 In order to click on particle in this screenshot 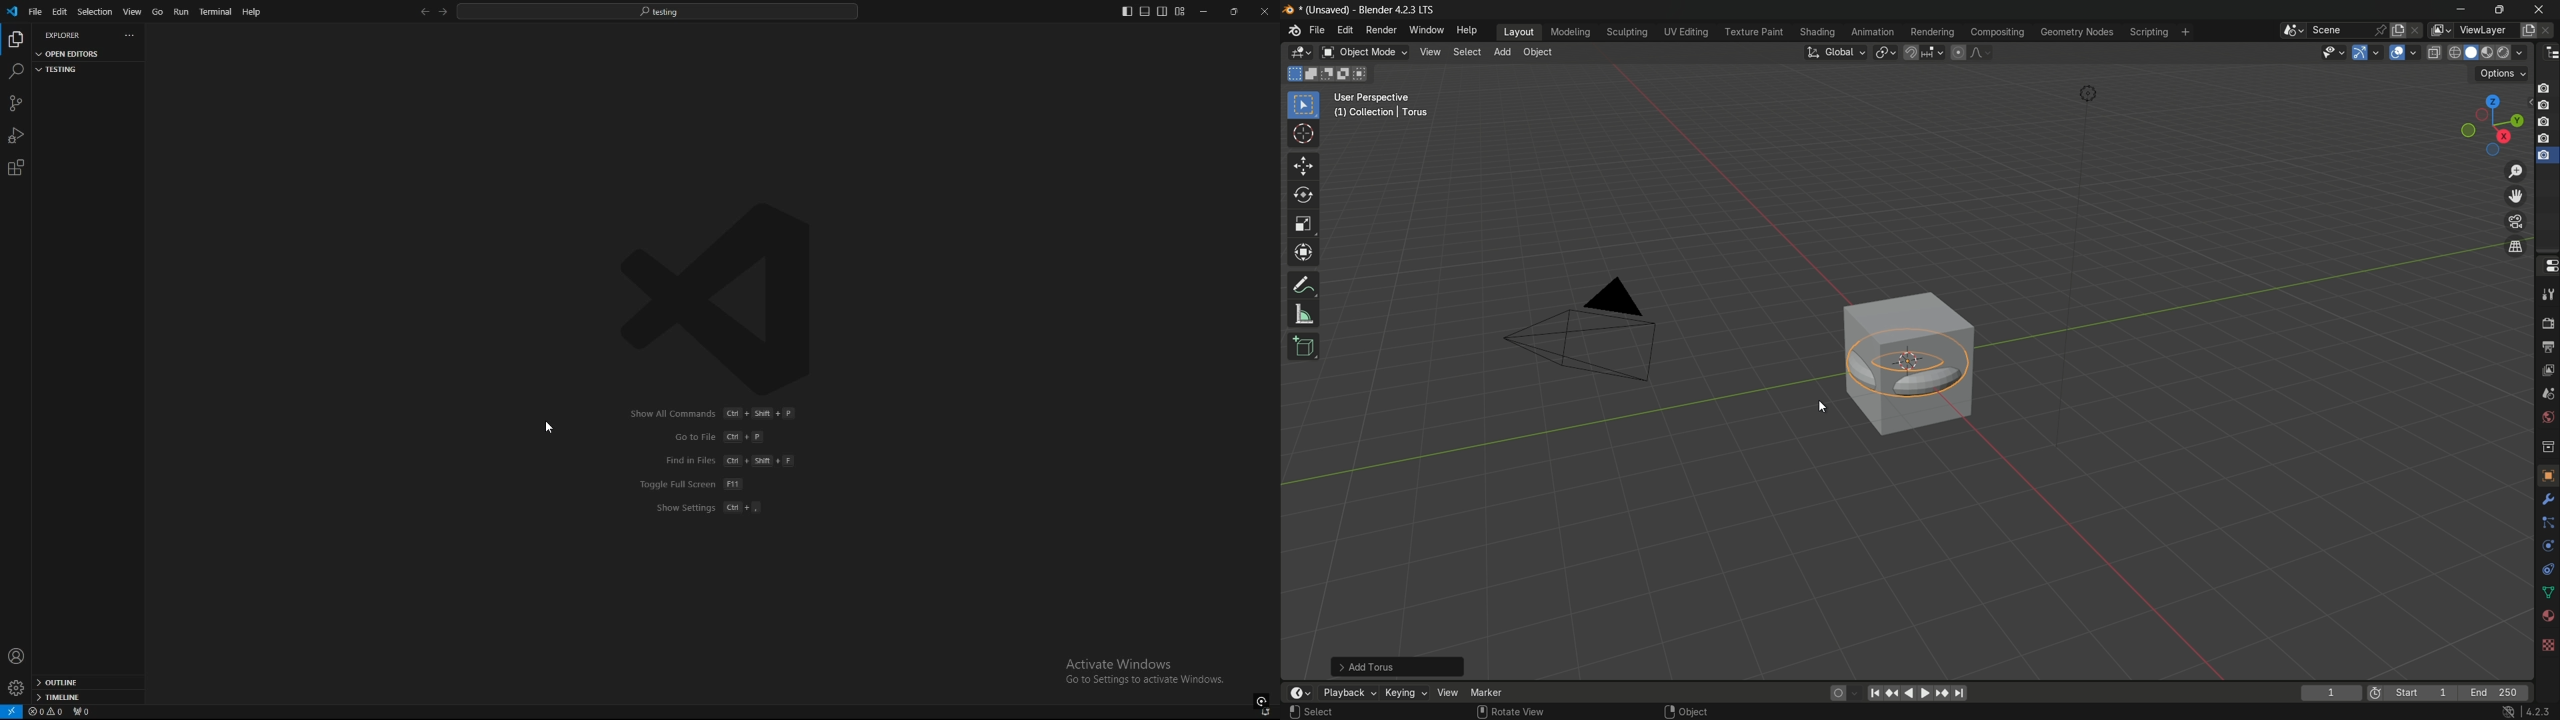, I will do `click(2547, 524)`.